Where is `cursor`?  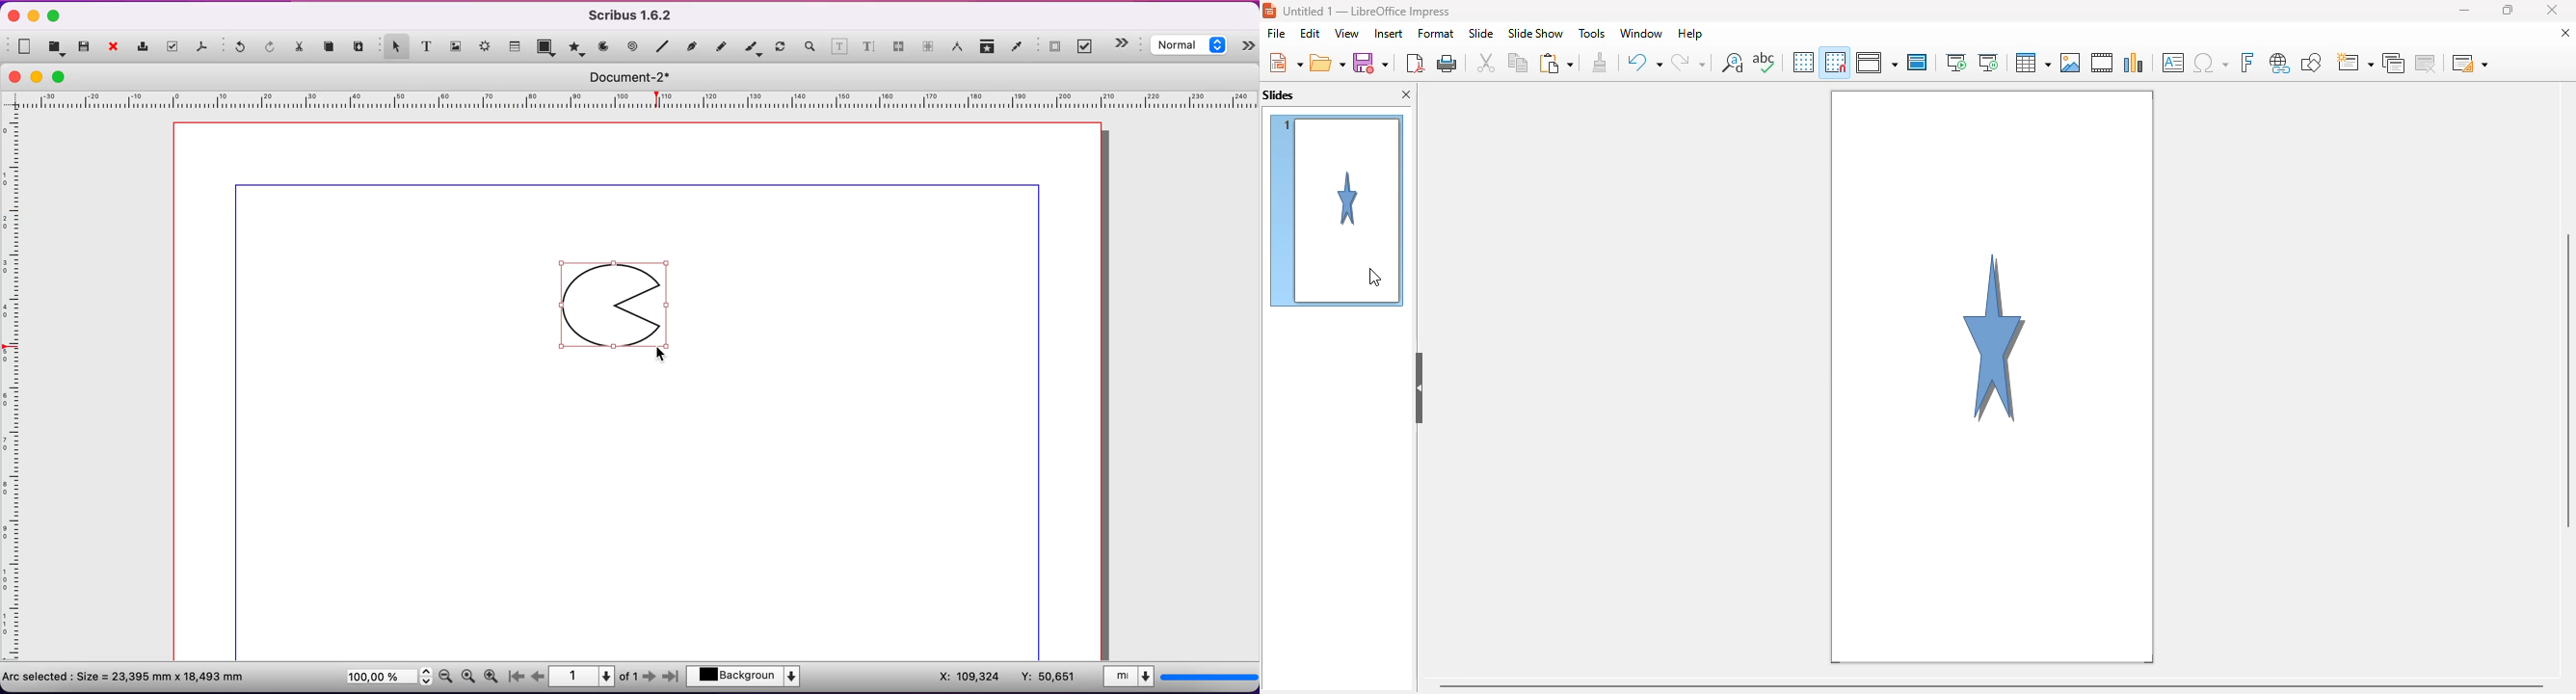
cursor is located at coordinates (665, 353).